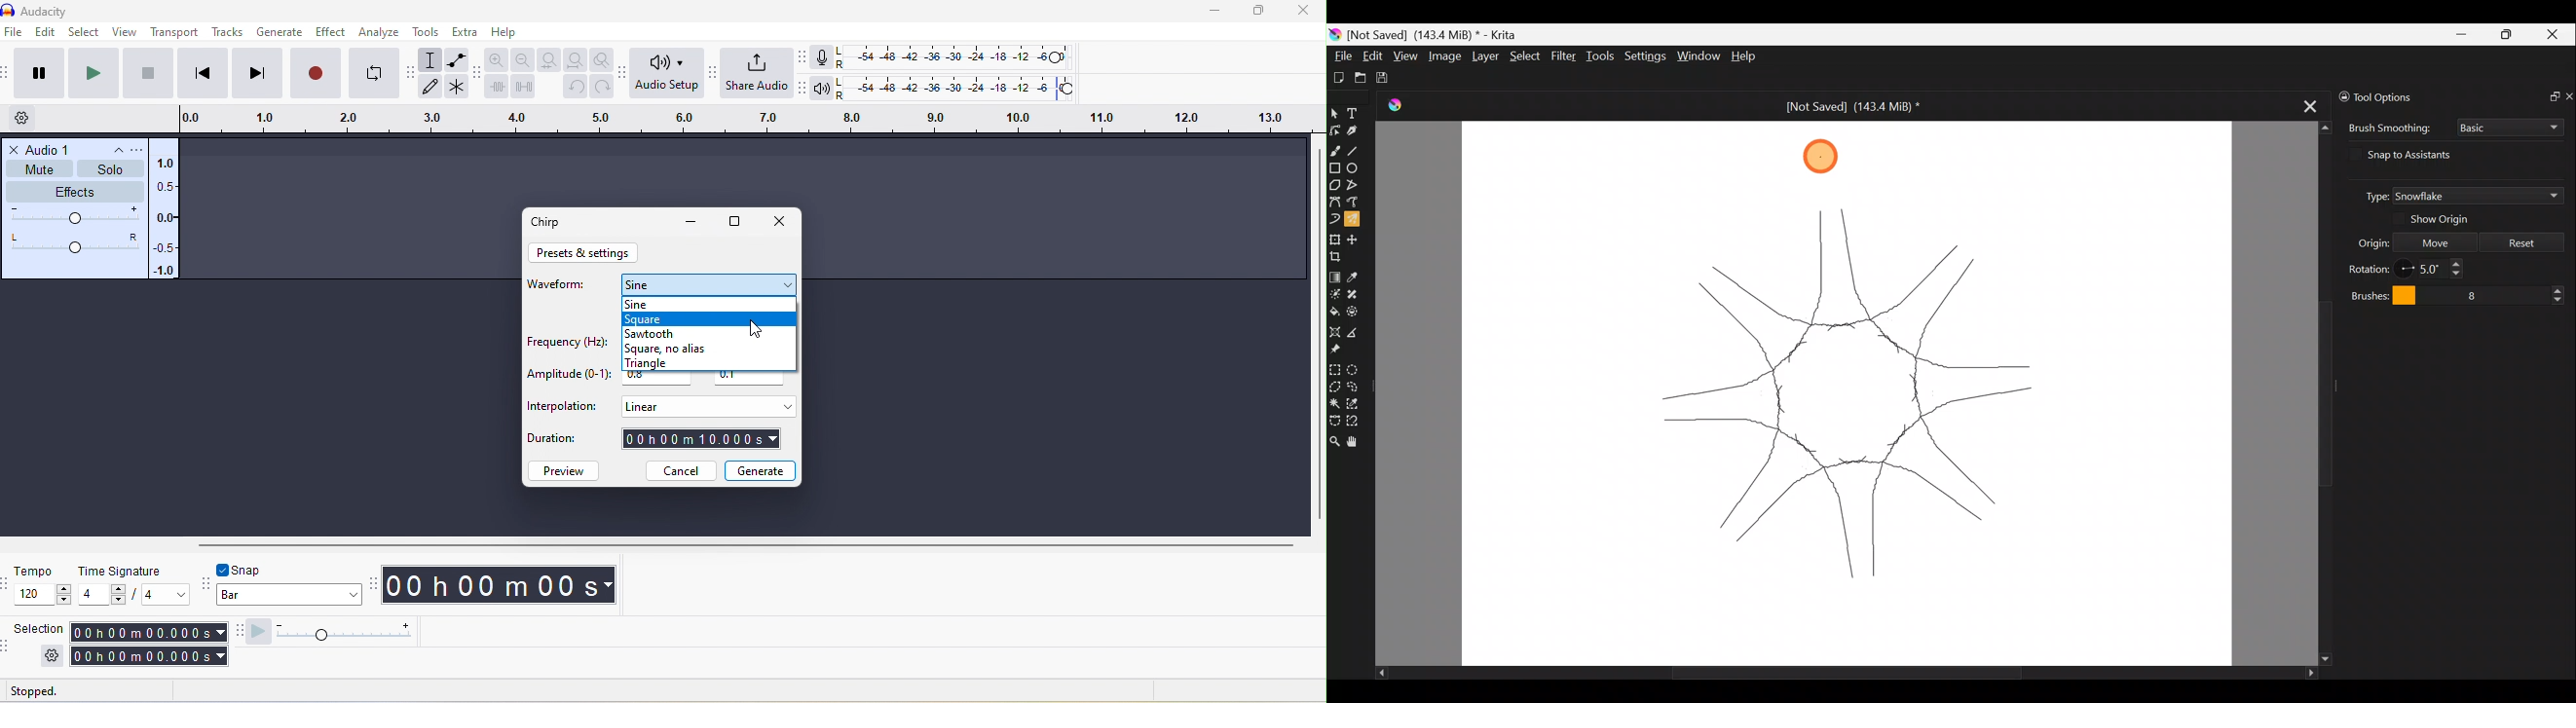 This screenshot has height=728, width=2576. Describe the element at coordinates (1373, 57) in the screenshot. I see `Edit` at that location.